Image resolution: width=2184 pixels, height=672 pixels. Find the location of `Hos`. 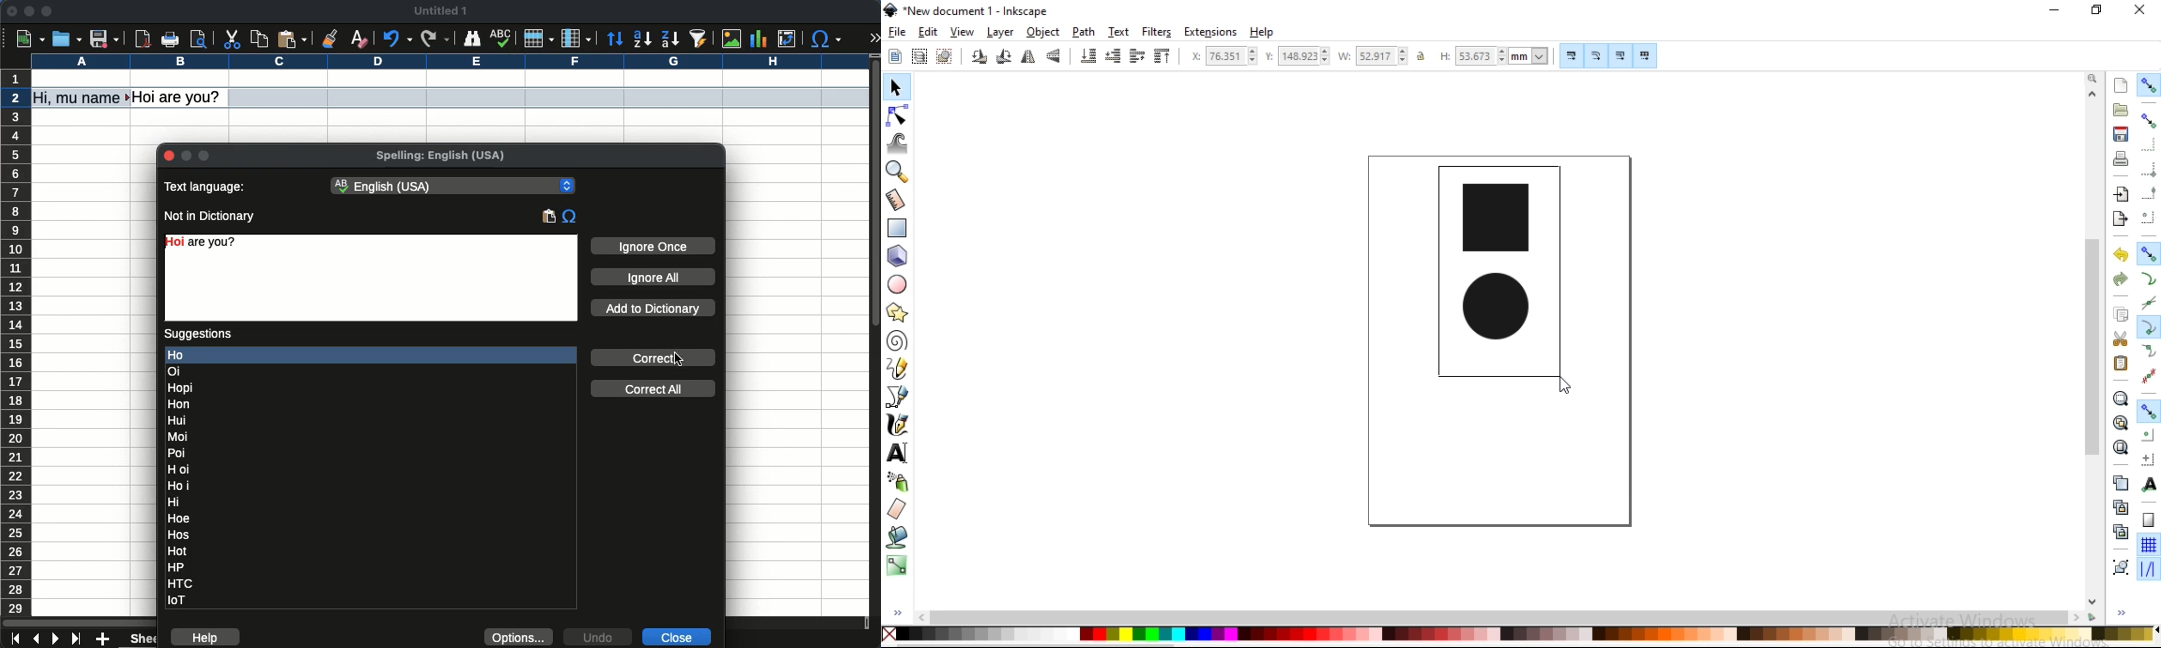

Hos is located at coordinates (179, 535).